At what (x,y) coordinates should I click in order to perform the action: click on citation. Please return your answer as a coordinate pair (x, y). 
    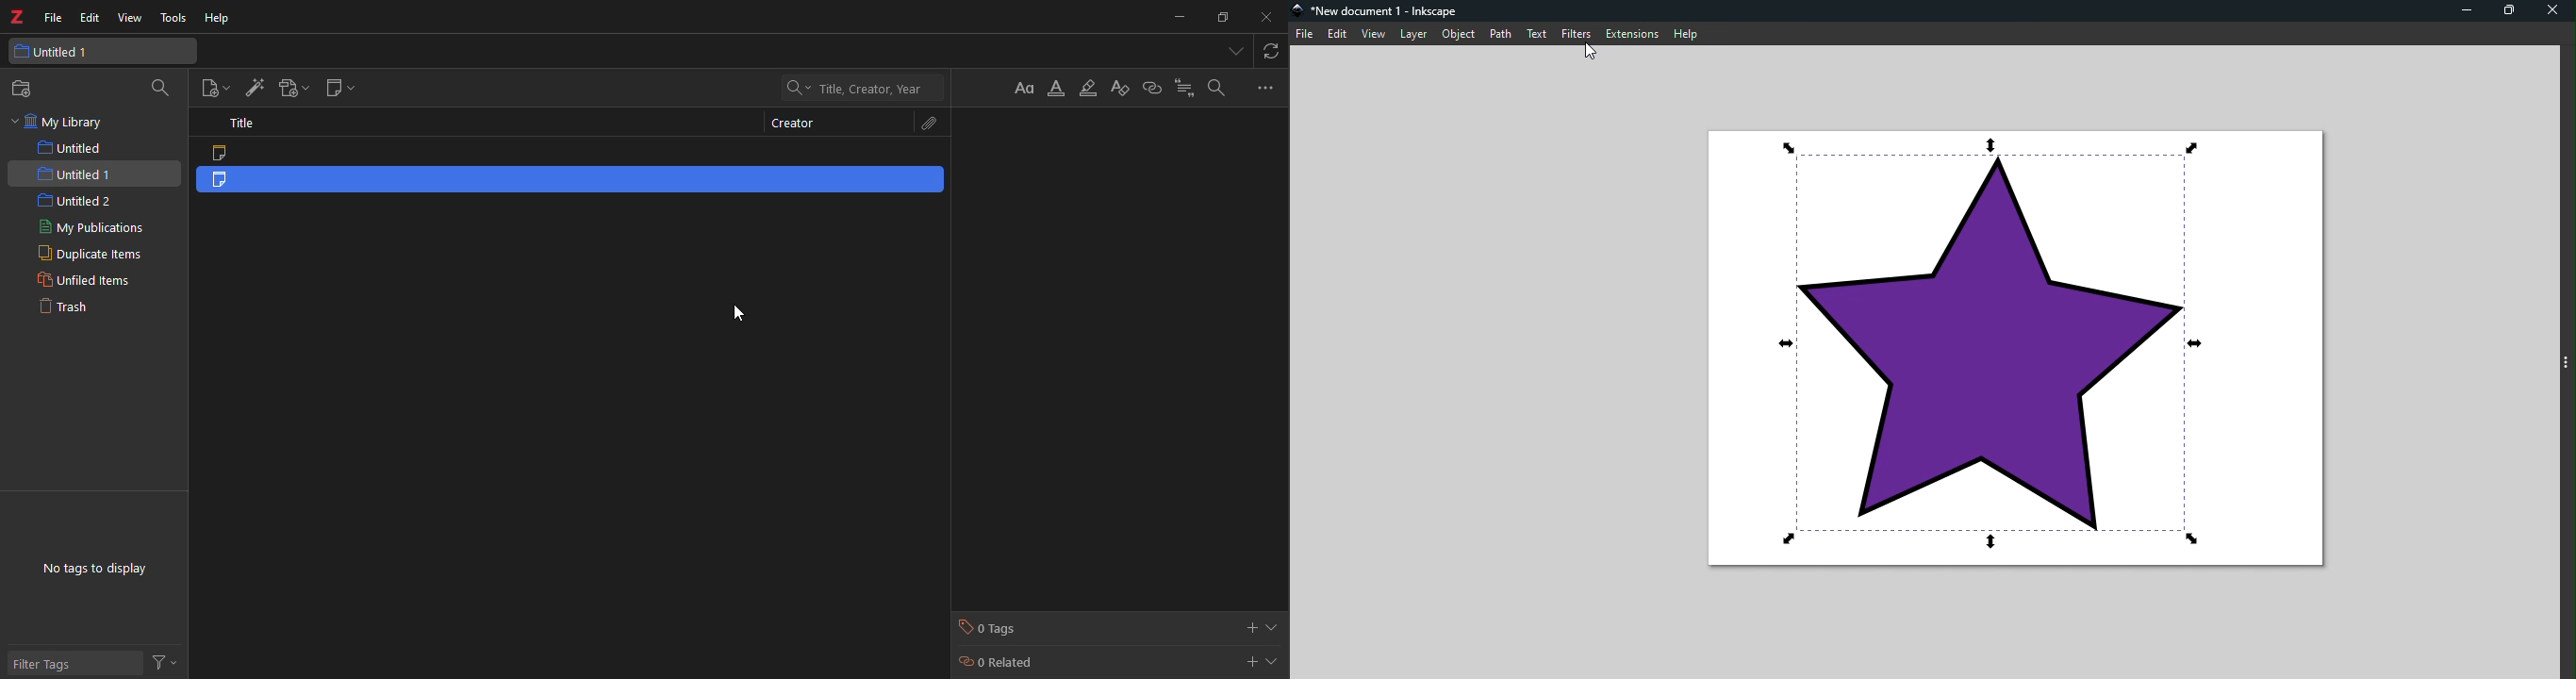
    Looking at the image, I should click on (1184, 91).